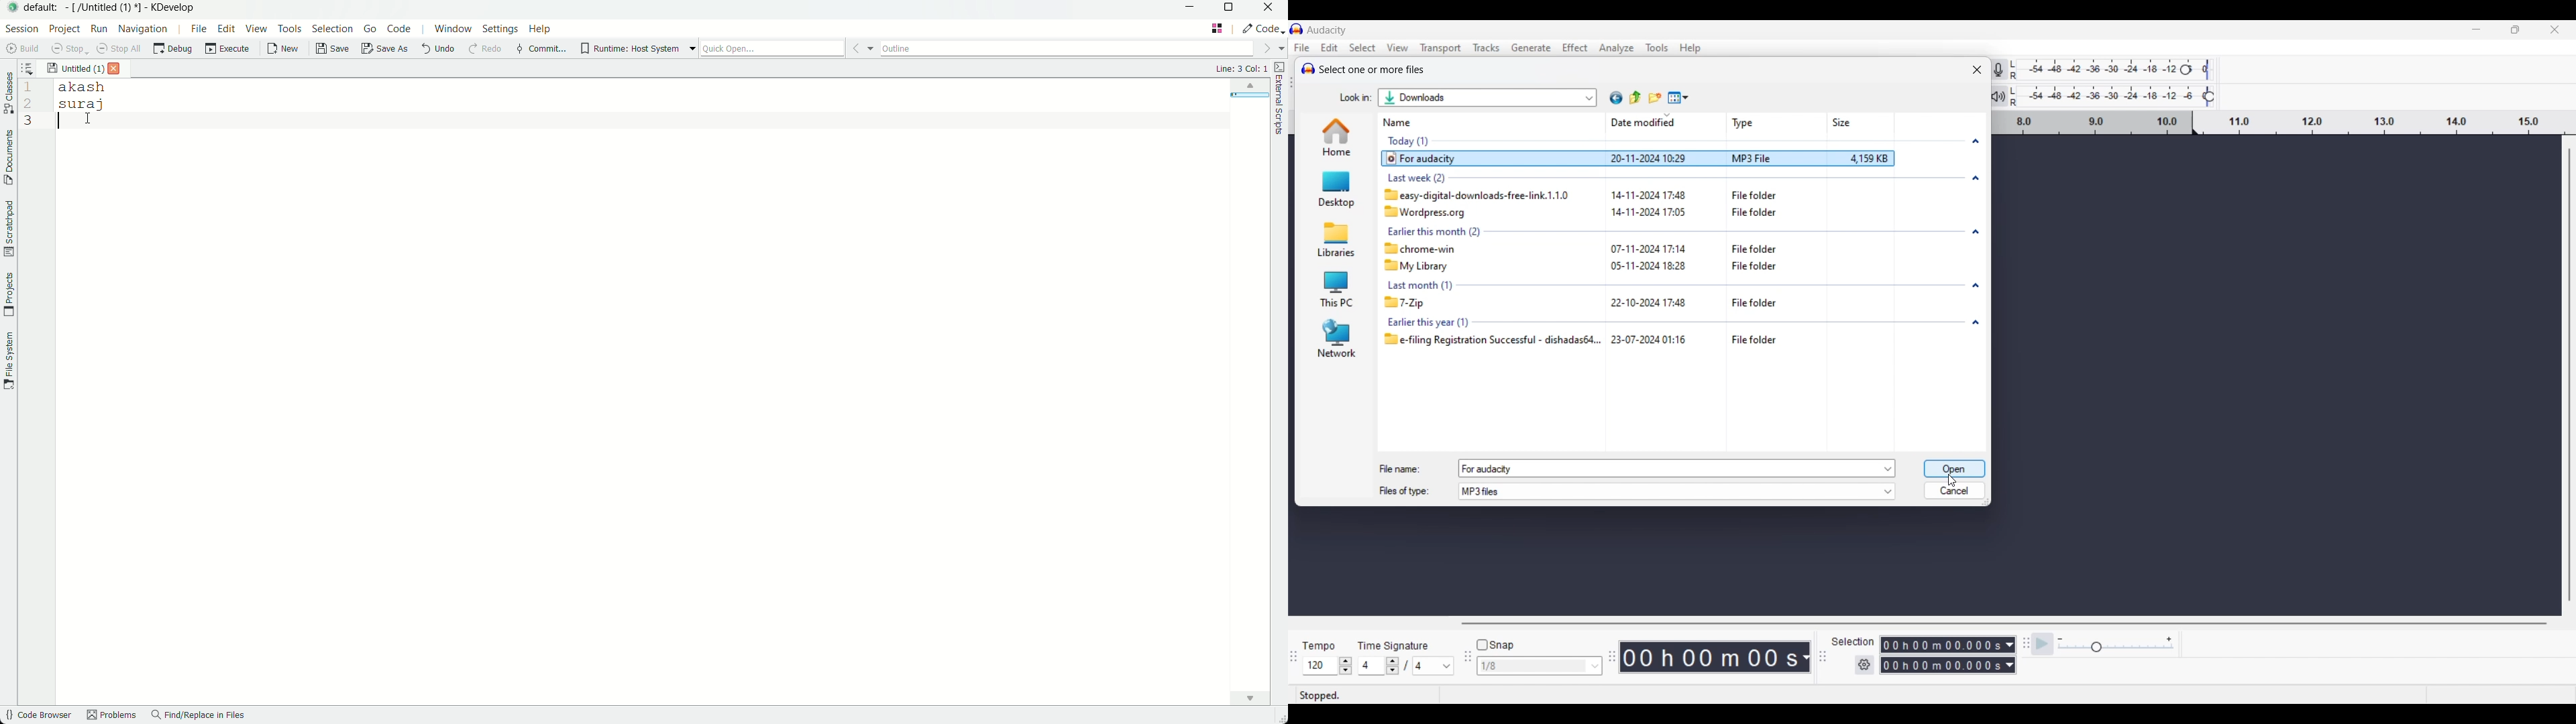 This screenshot has height=728, width=2576. I want to click on Close interface, so click(2555, 29).